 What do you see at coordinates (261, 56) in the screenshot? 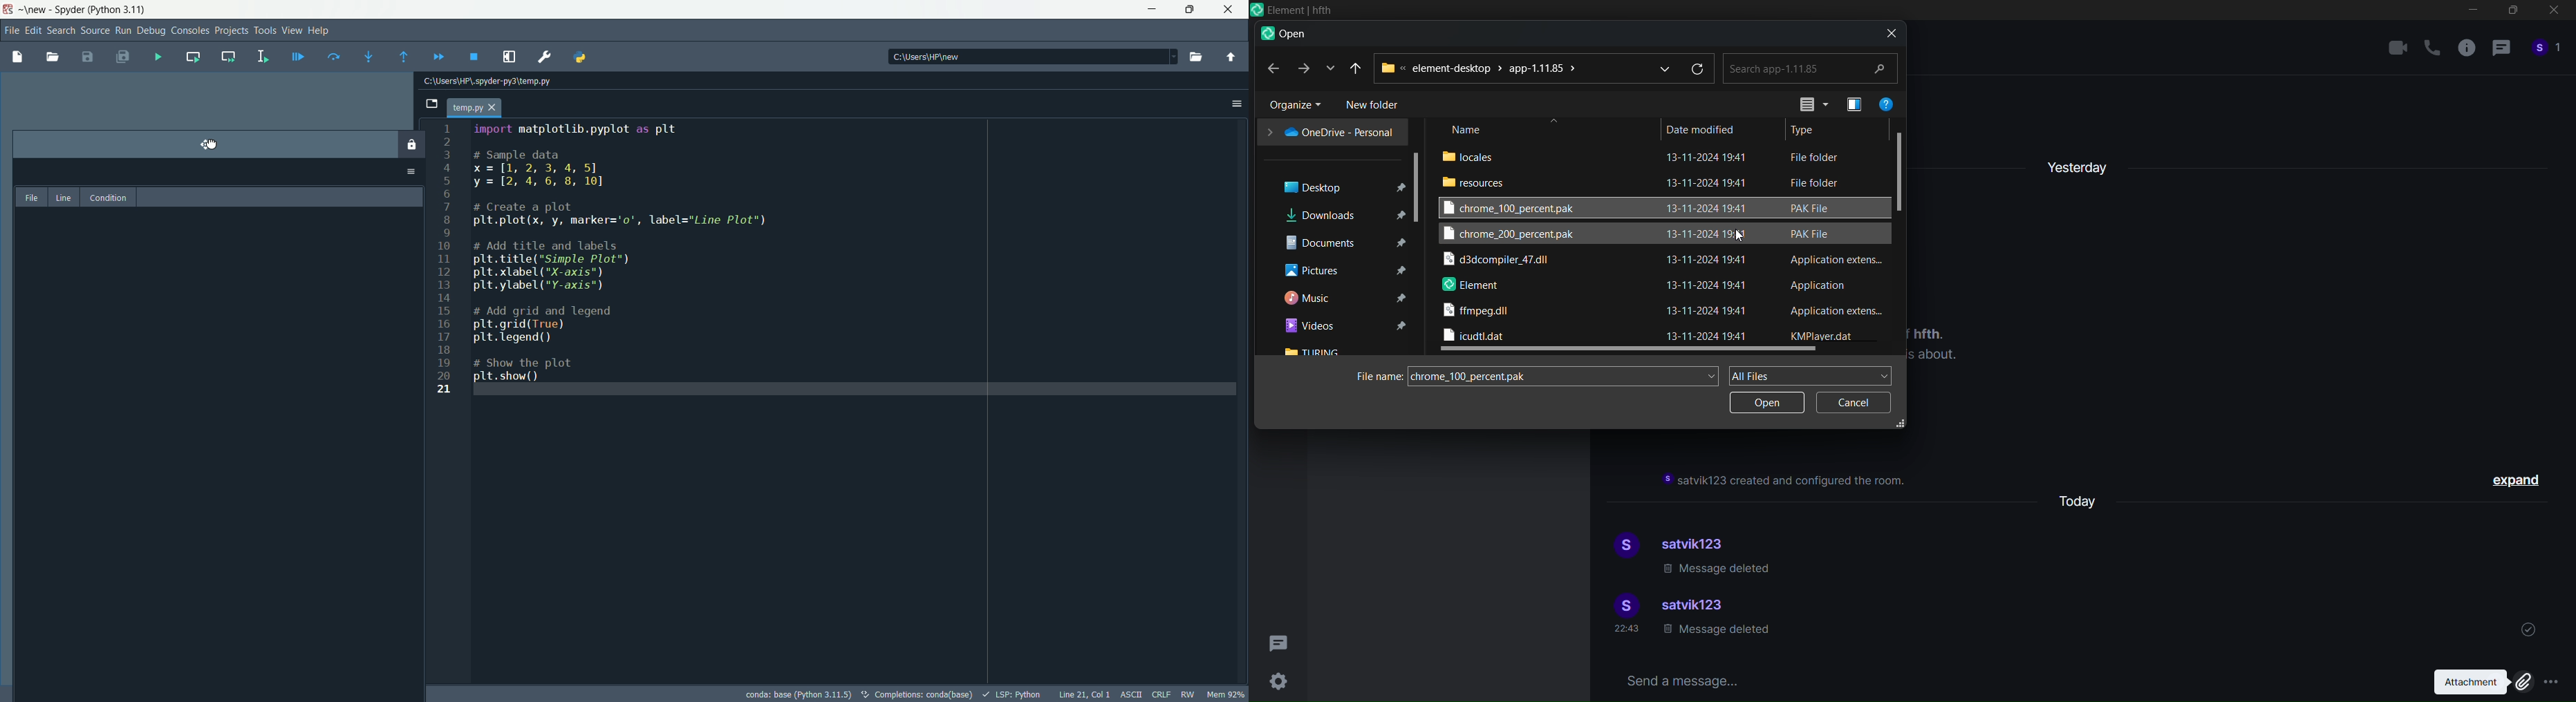
I see `run selection` at bounding box center [261, 56].